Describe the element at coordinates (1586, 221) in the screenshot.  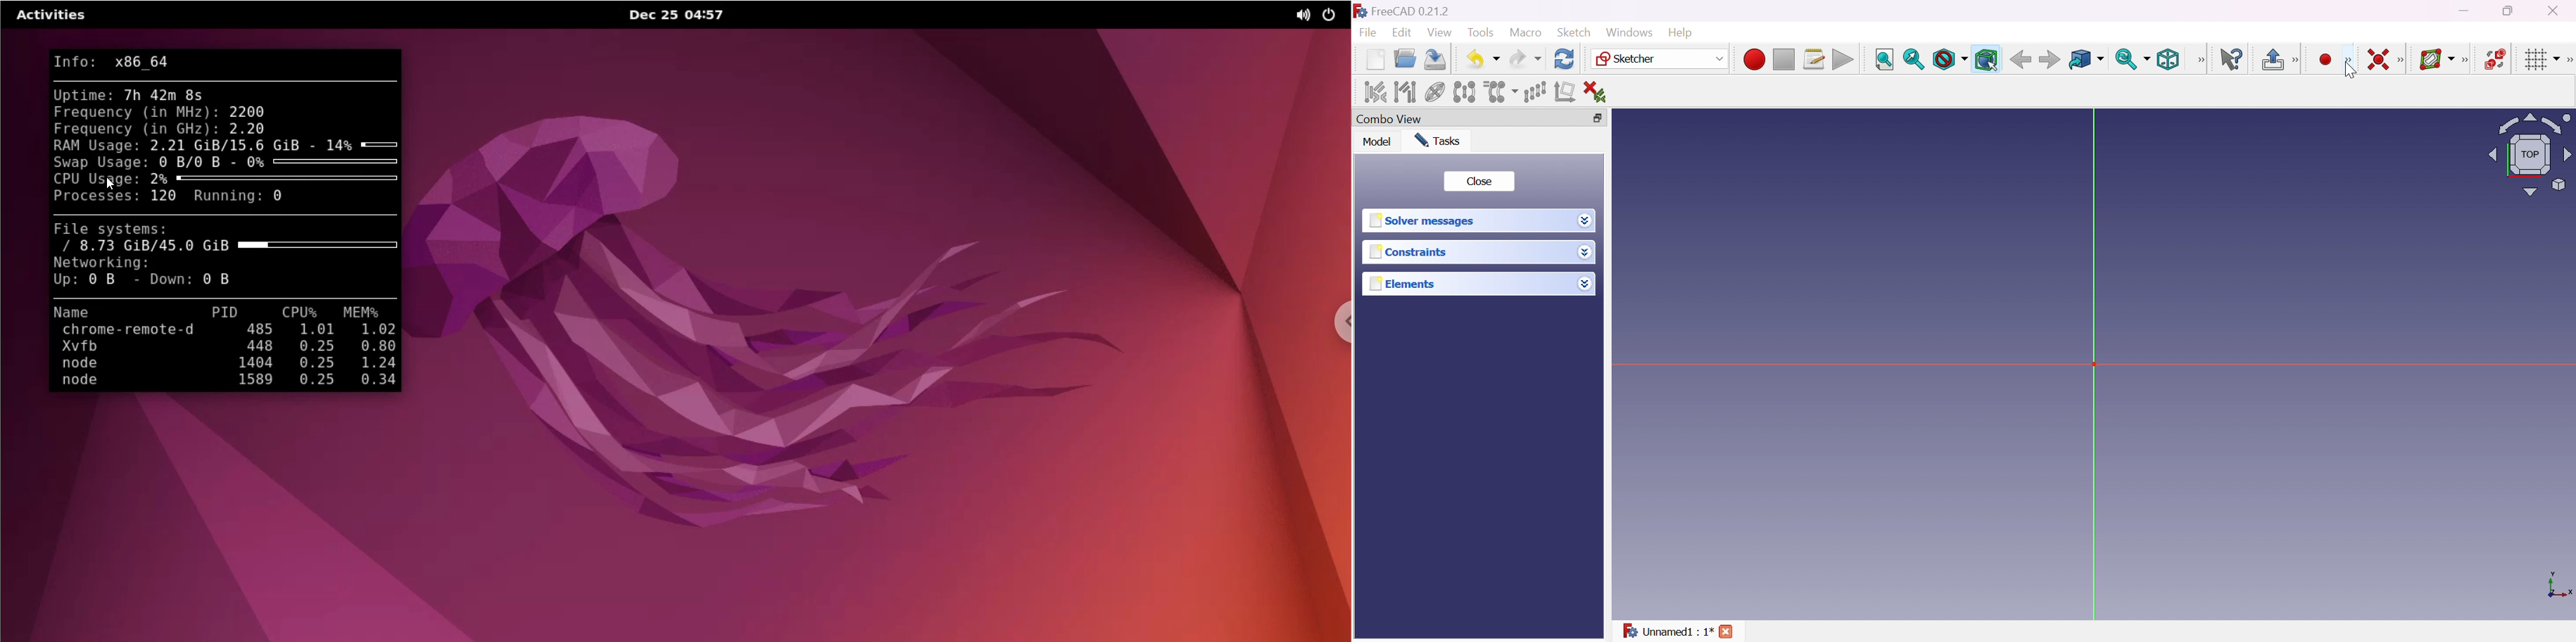
I see `Drop down` at that location.